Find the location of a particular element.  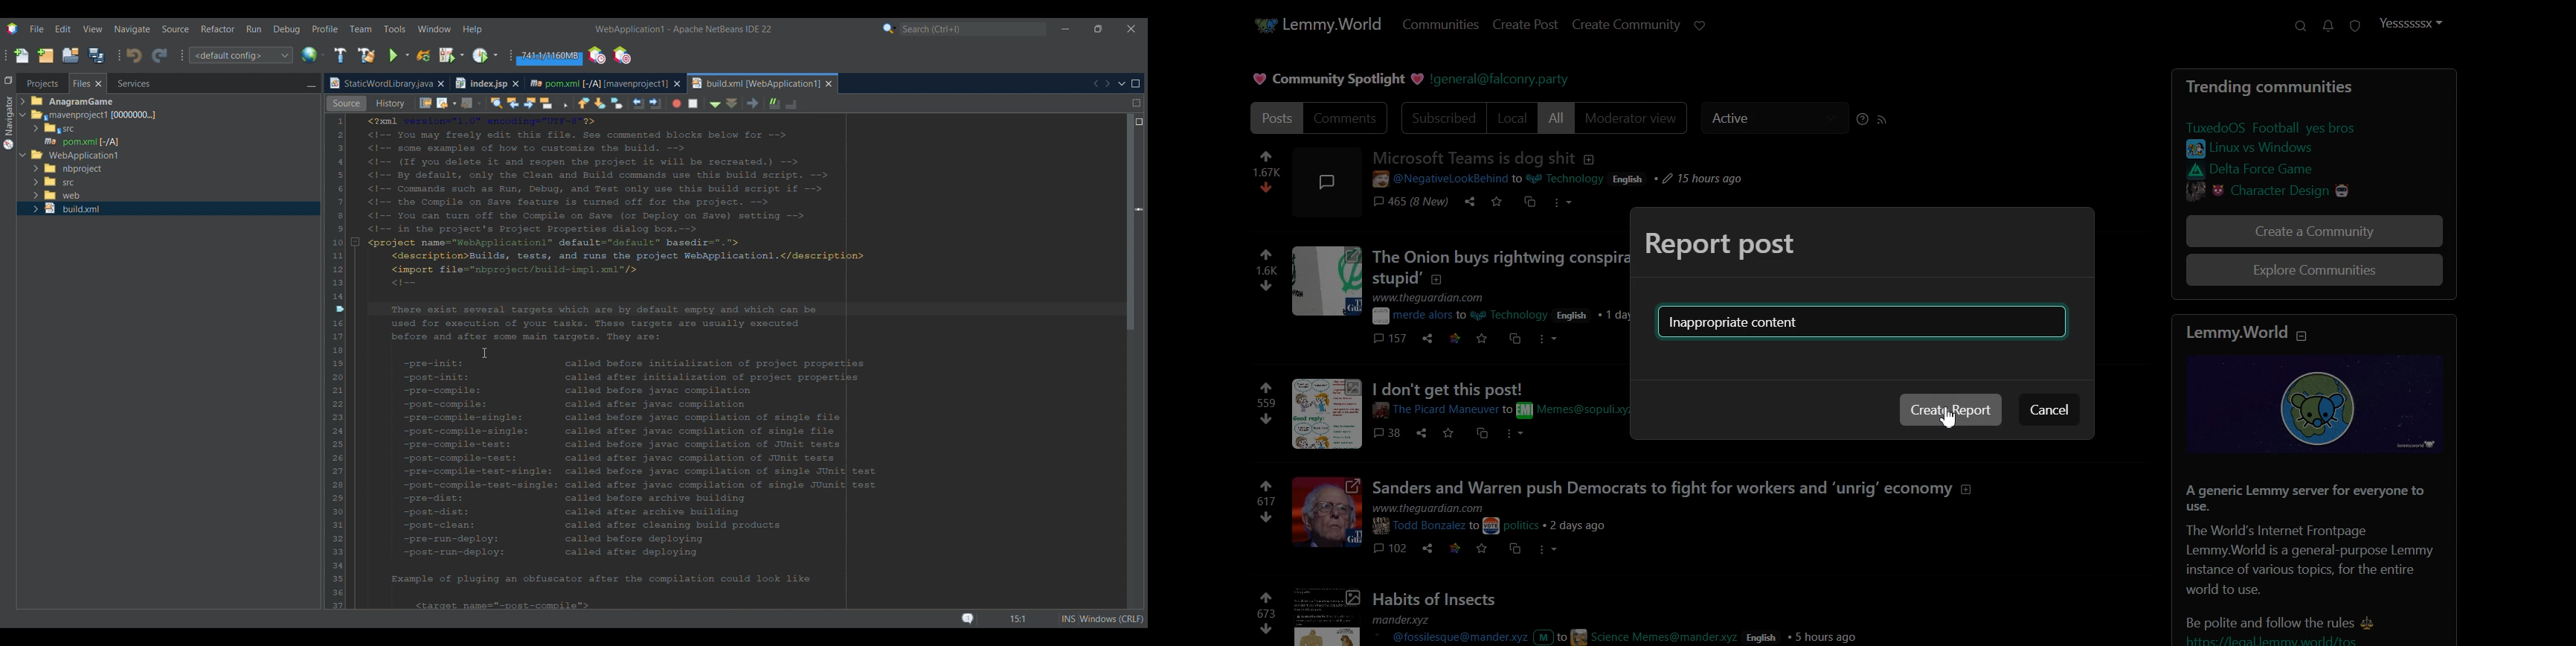

Indicates bookmark added is located at coordinates (339, 309).